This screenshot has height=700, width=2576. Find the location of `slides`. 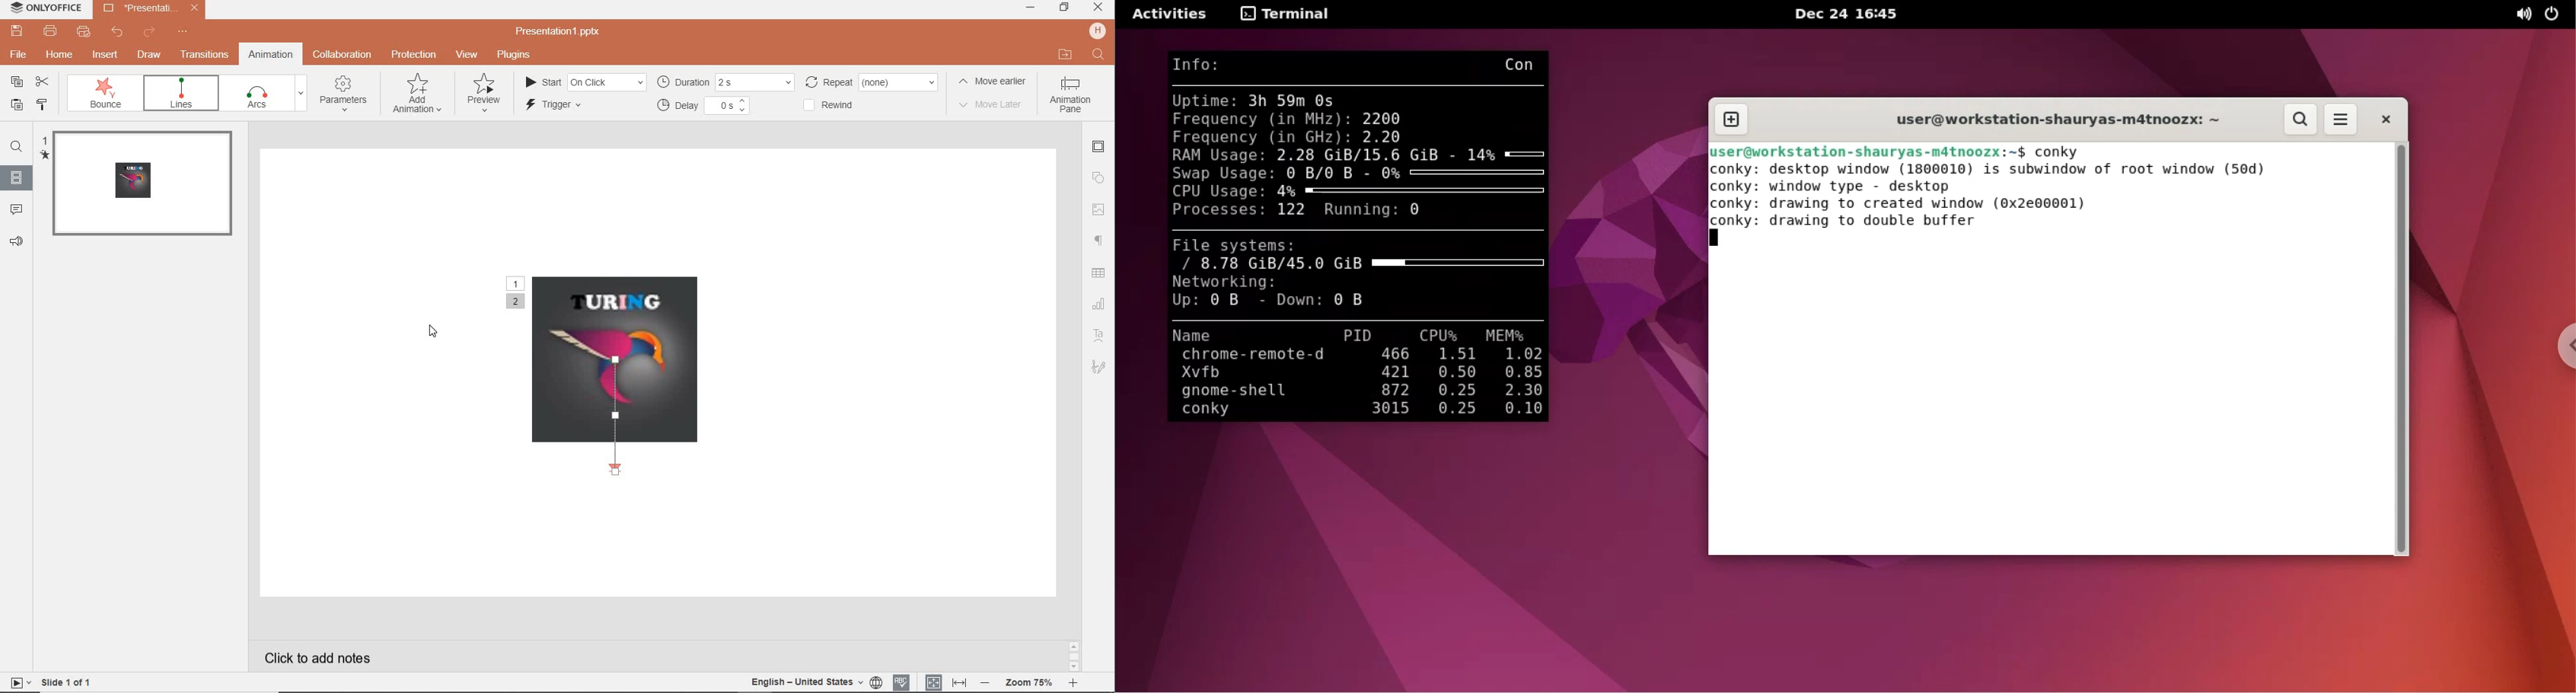

slides is located at coordinates (16, 180).